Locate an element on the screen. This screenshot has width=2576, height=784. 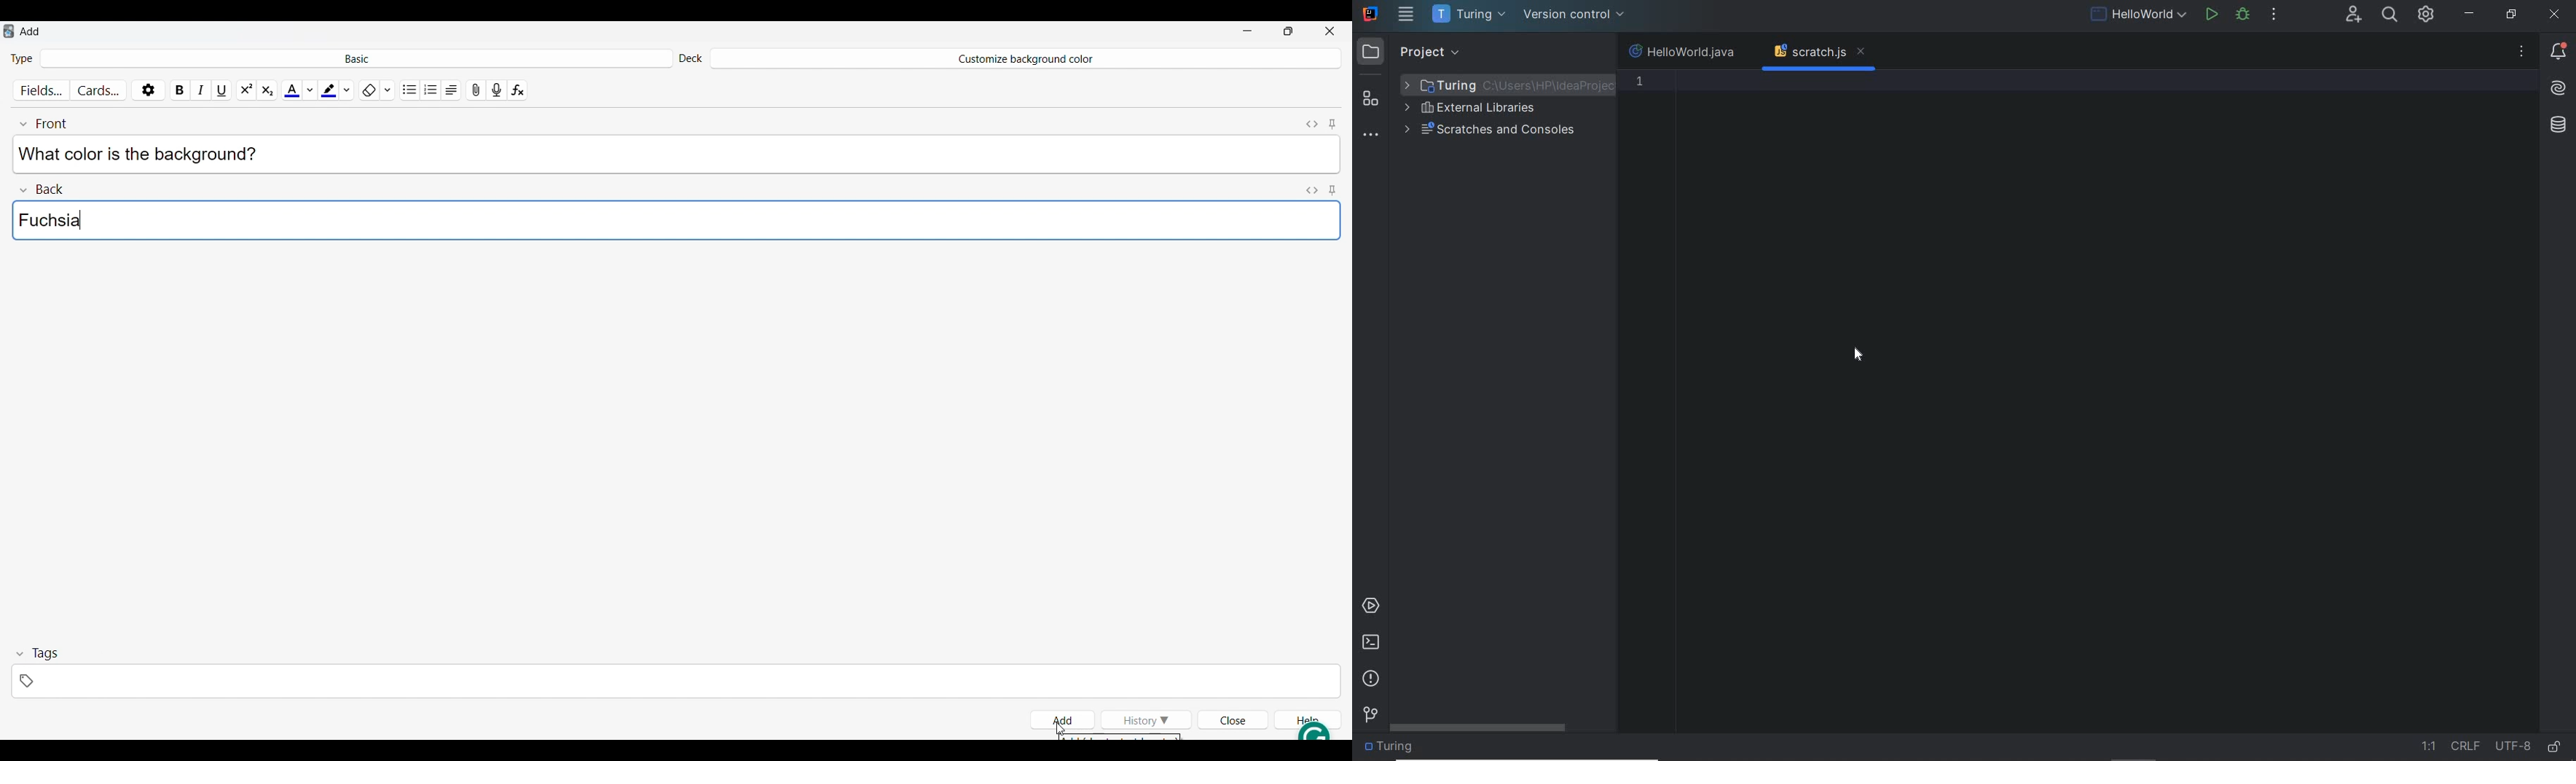
 is located at coordinates (1234, 720).